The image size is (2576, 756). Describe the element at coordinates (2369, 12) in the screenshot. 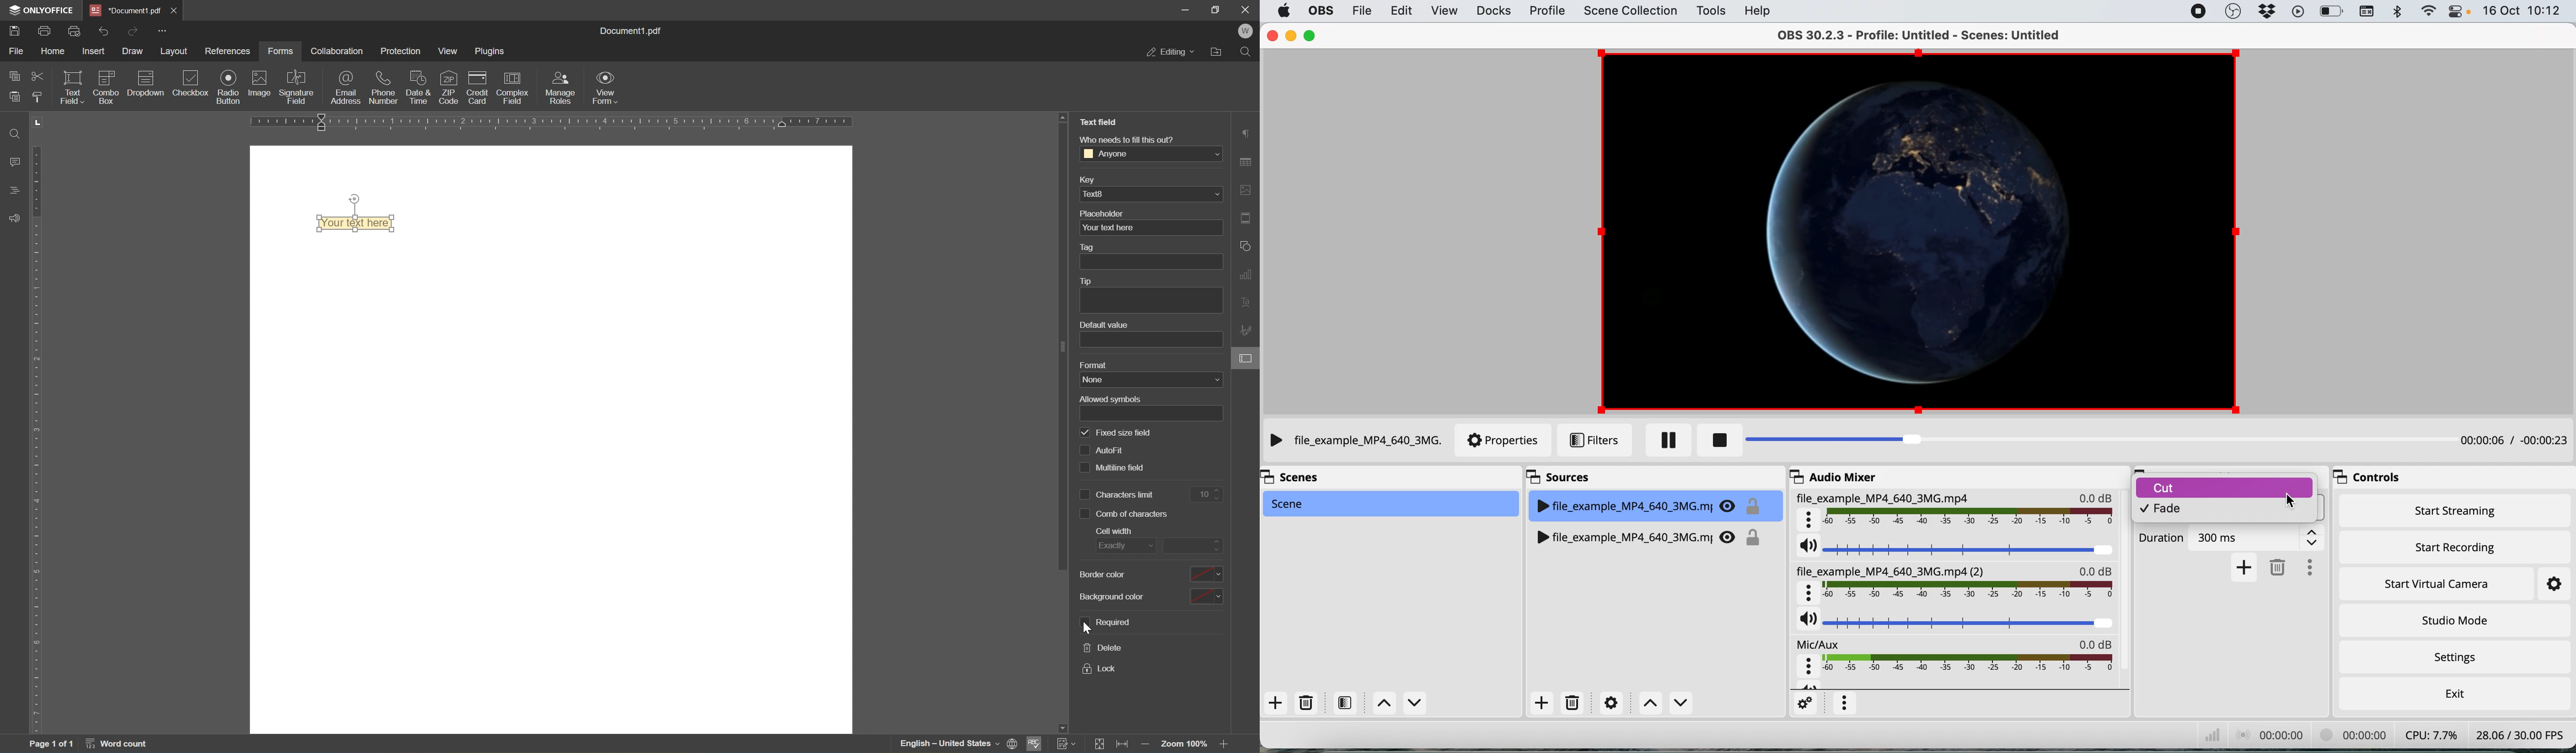

I see `keyboard` at that location.